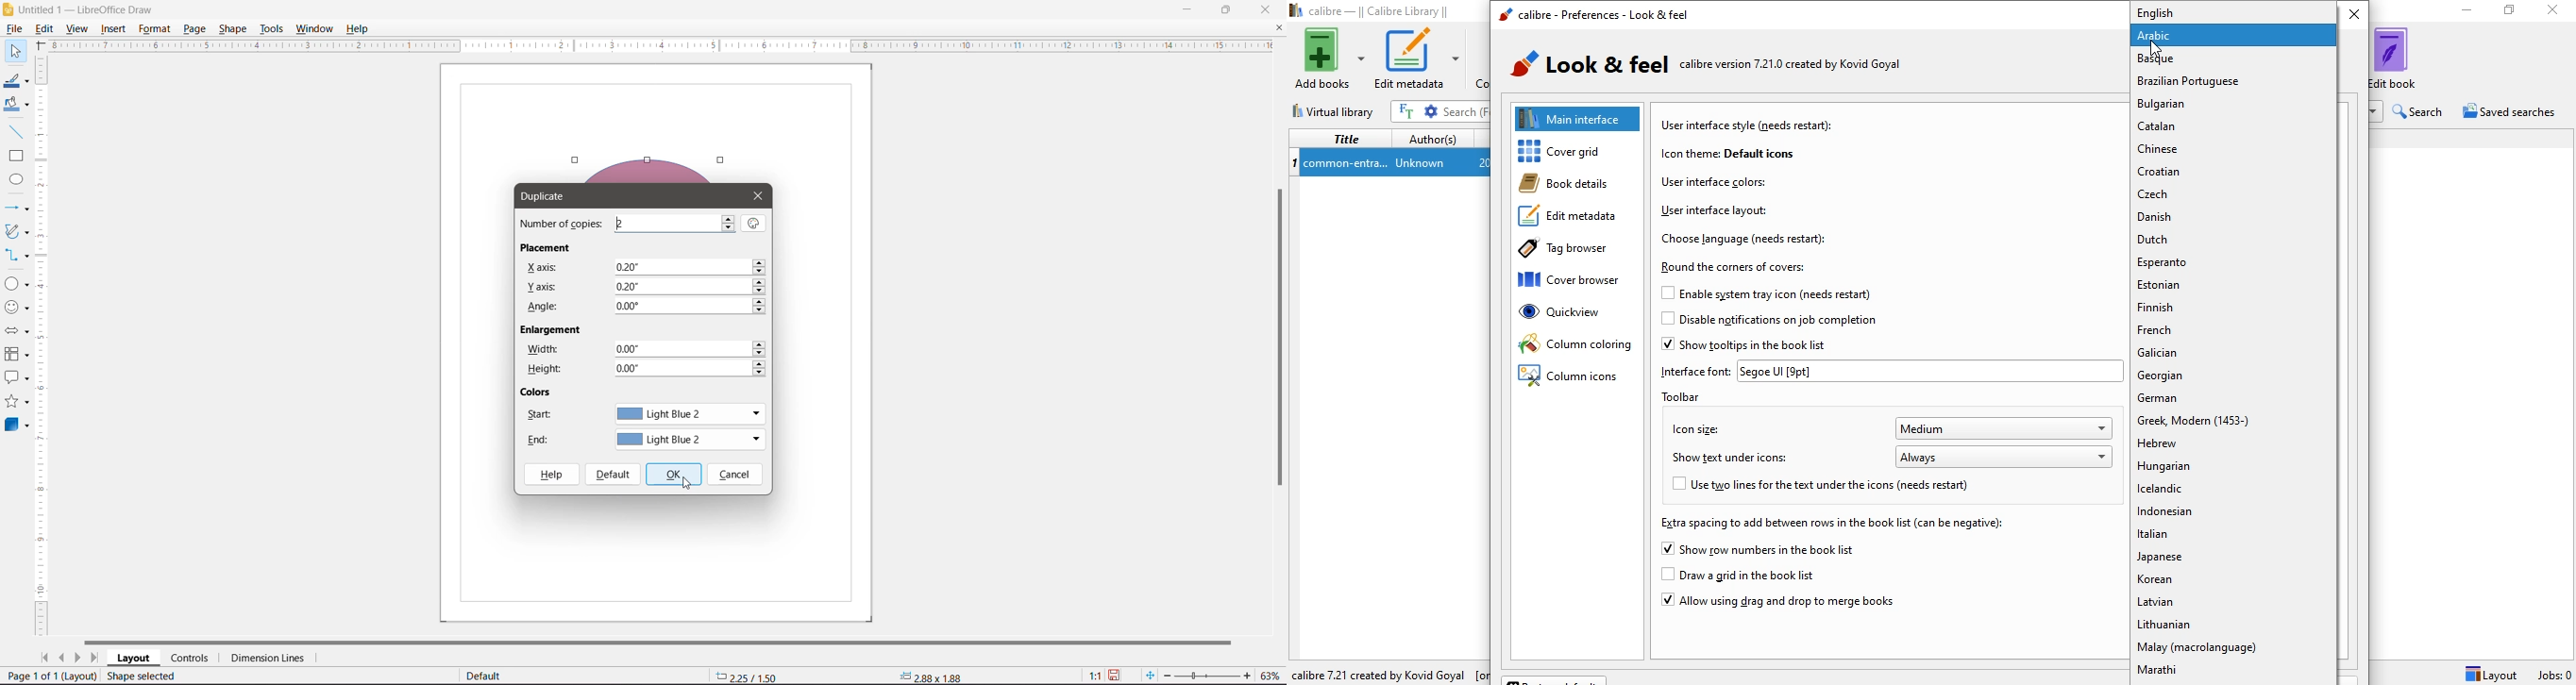 The height and width of the screenshot is (700, 2576). What do you see at coordinates (1734, 67) in the screenshot?
I see `look & feel the language in which to display the user interface` at bounding box center [1734, 67].